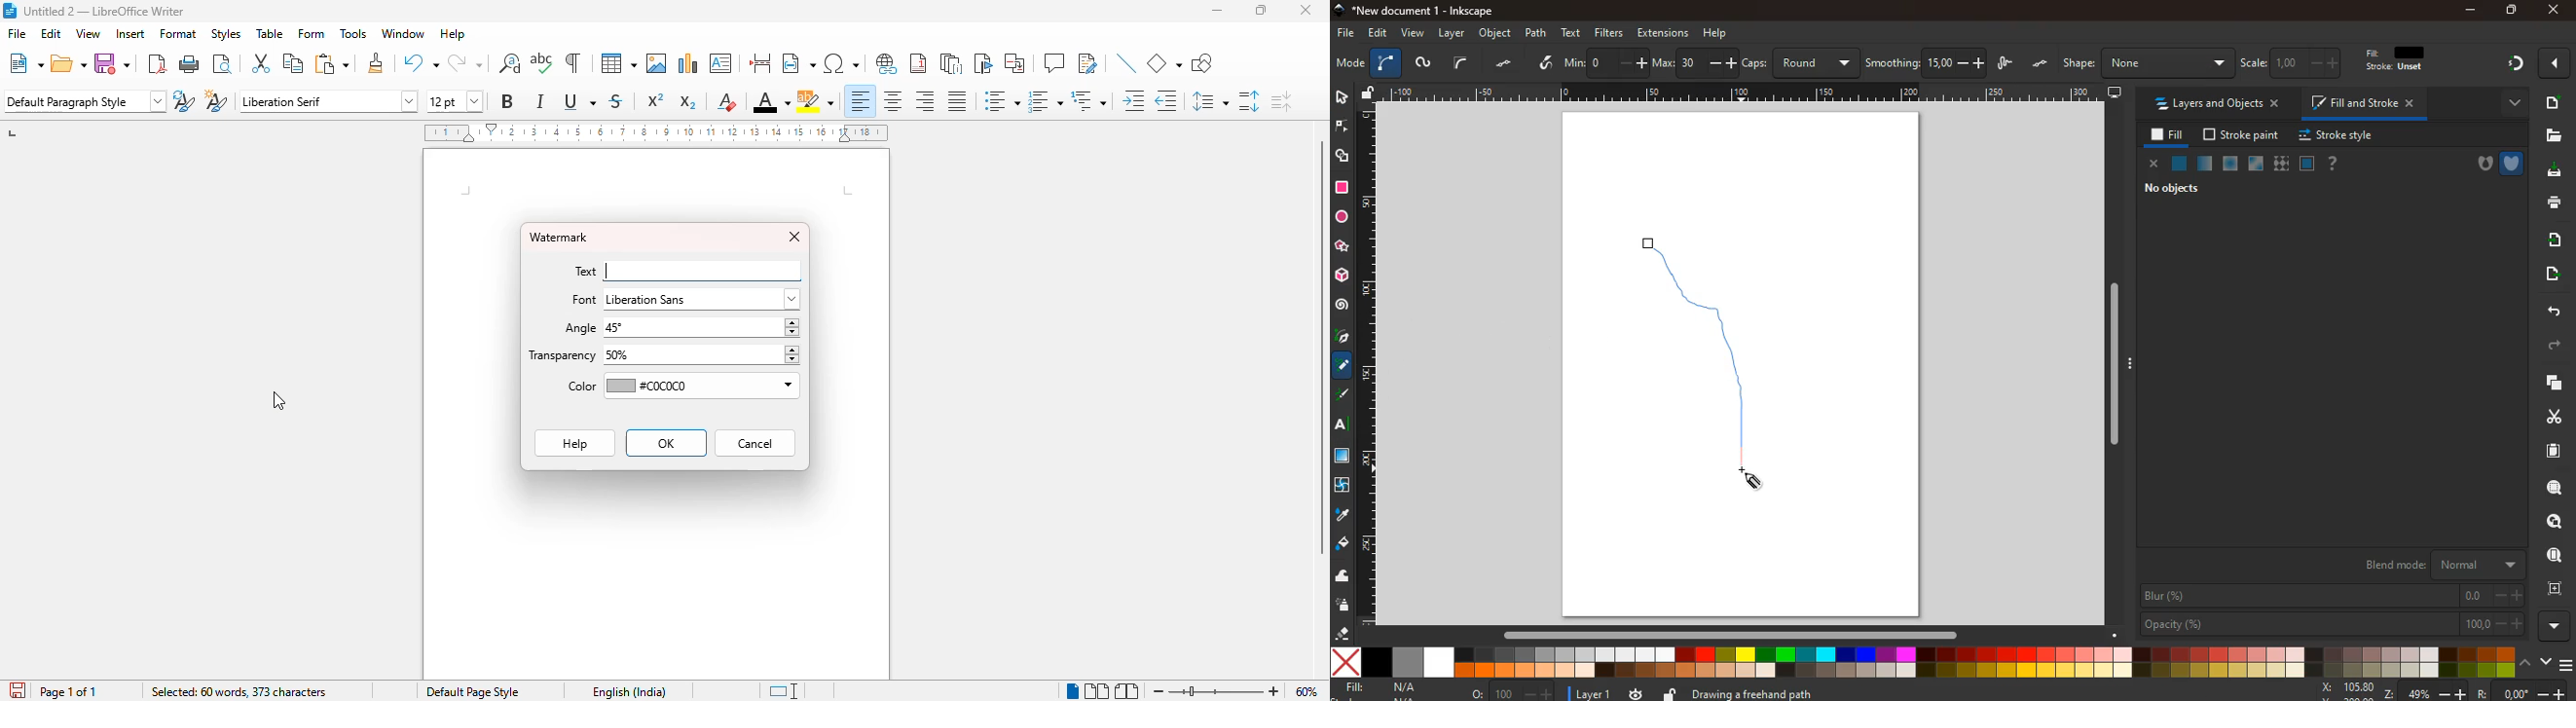  I want to click on edit, so click(2336, 62).